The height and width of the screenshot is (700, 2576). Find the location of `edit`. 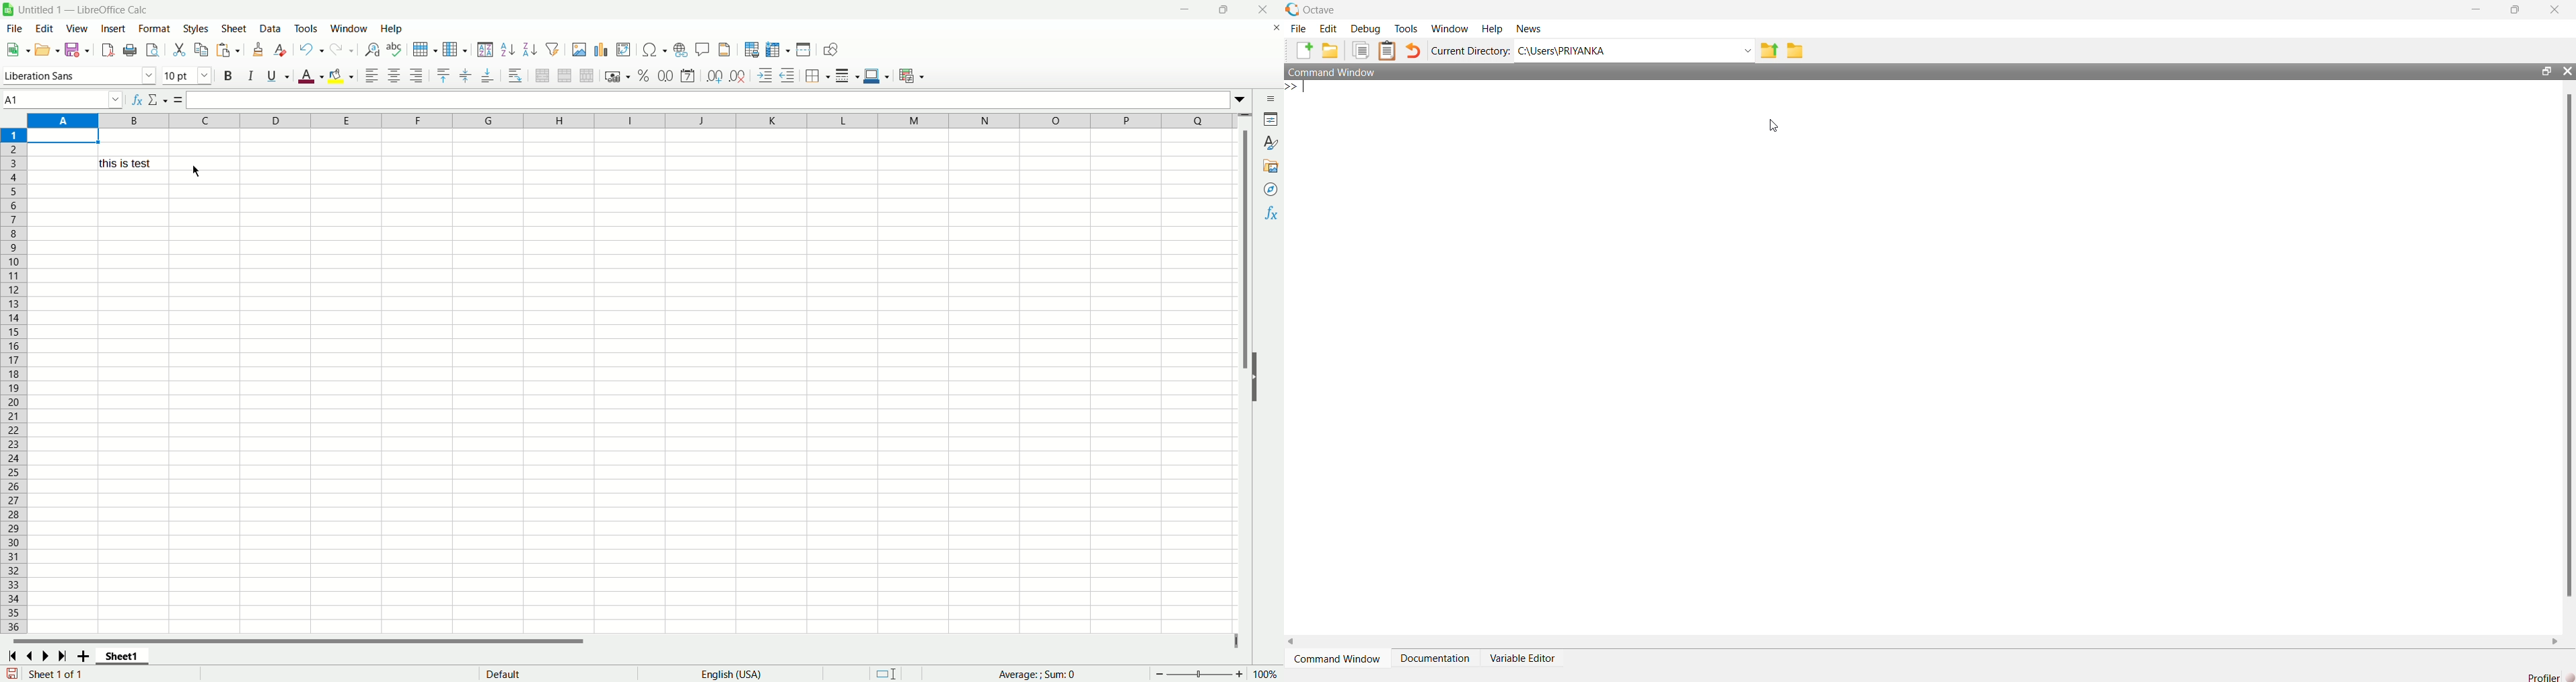

edit is located at coordinates (47, 29).